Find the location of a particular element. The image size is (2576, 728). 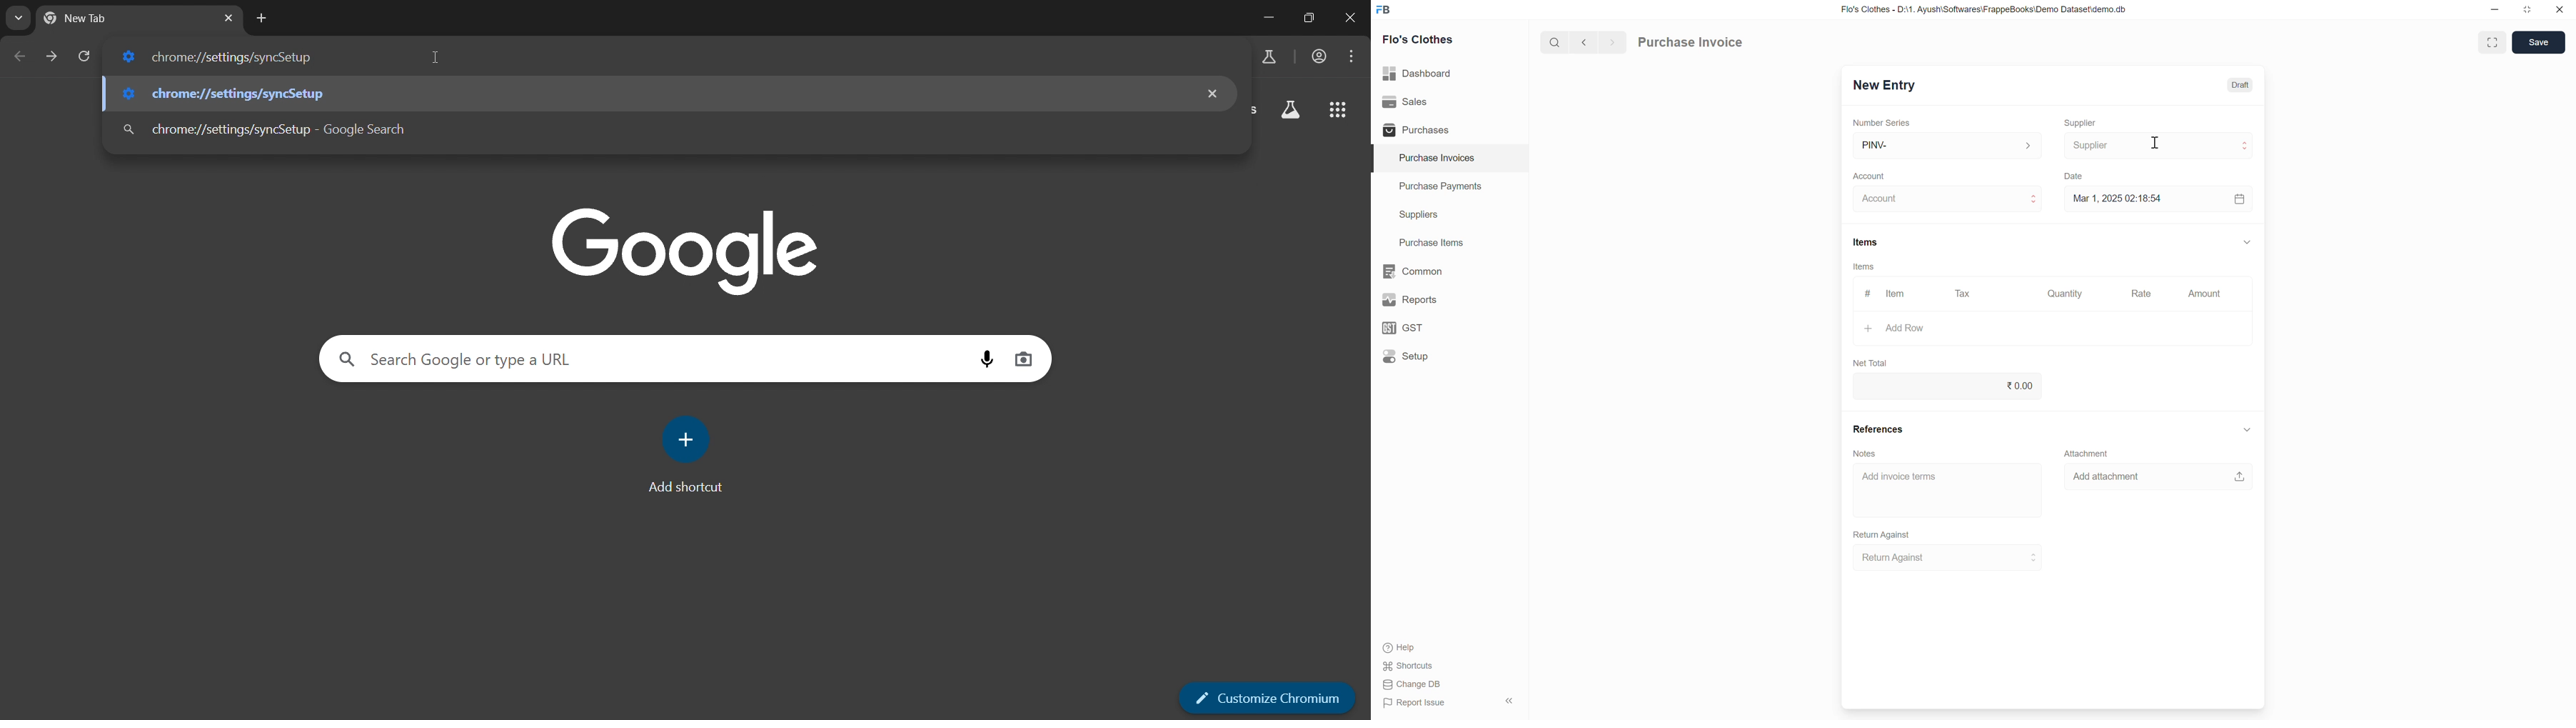

Amount is located at coordinates (2208, 294).